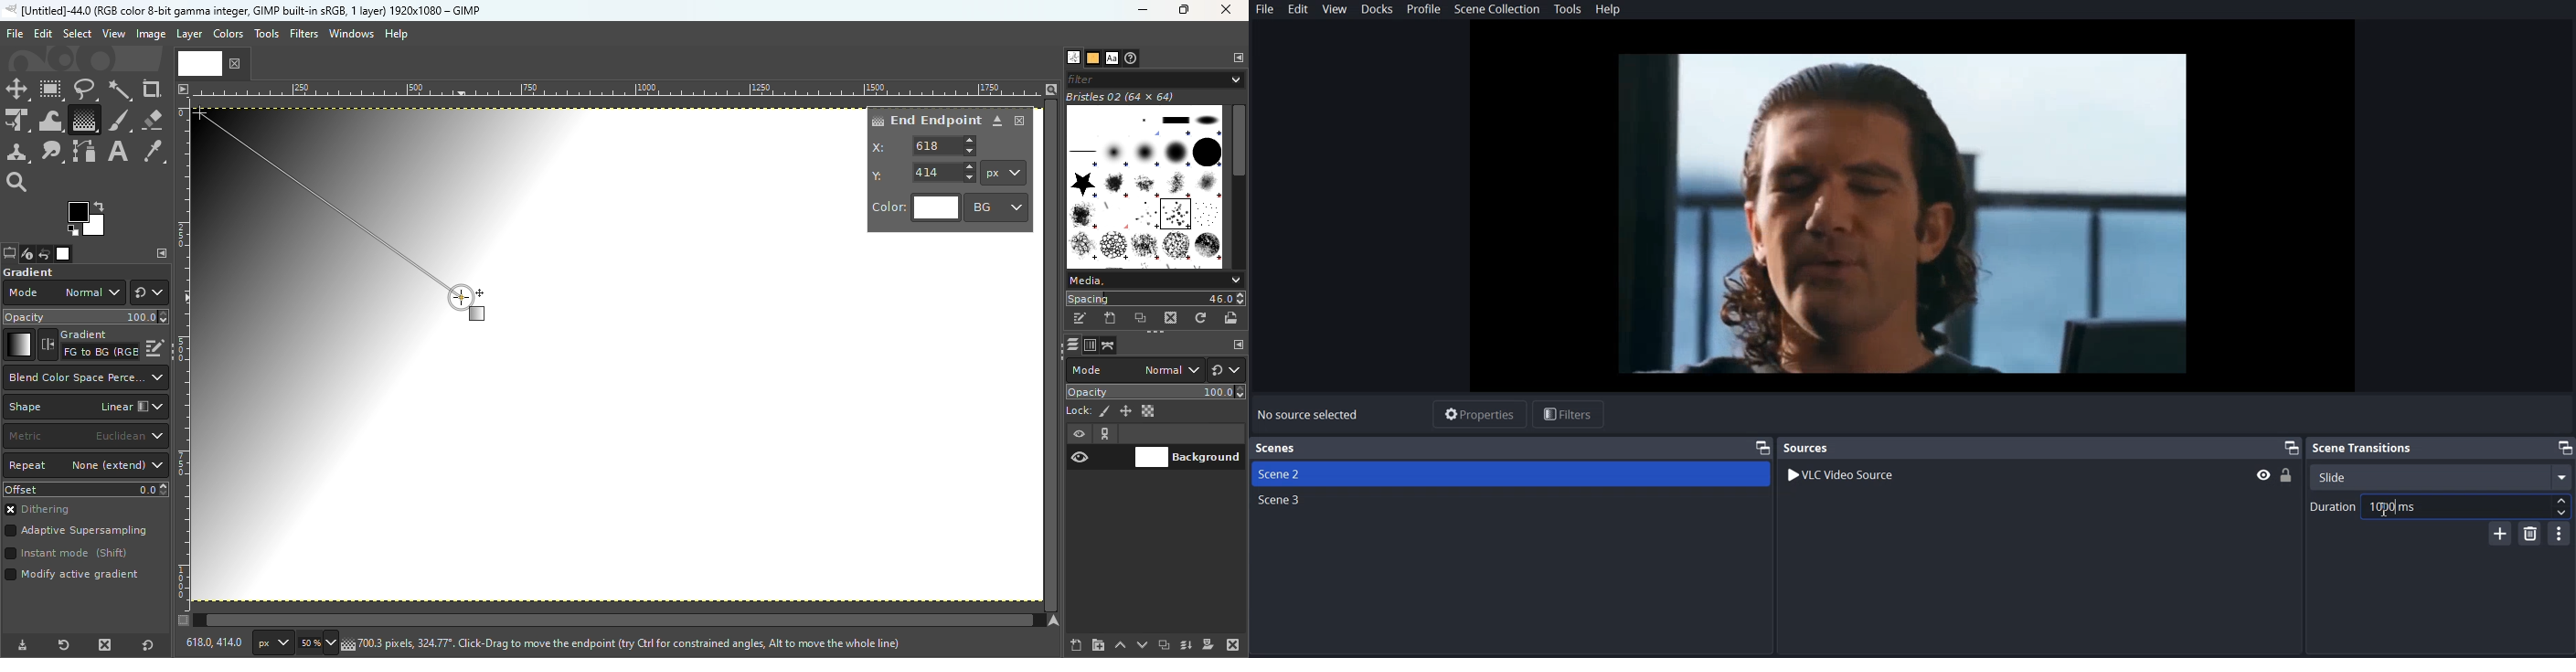  Describe the element at coordinates (1112, 58) in the screenshot. I see `open the fonts tab` at that location.